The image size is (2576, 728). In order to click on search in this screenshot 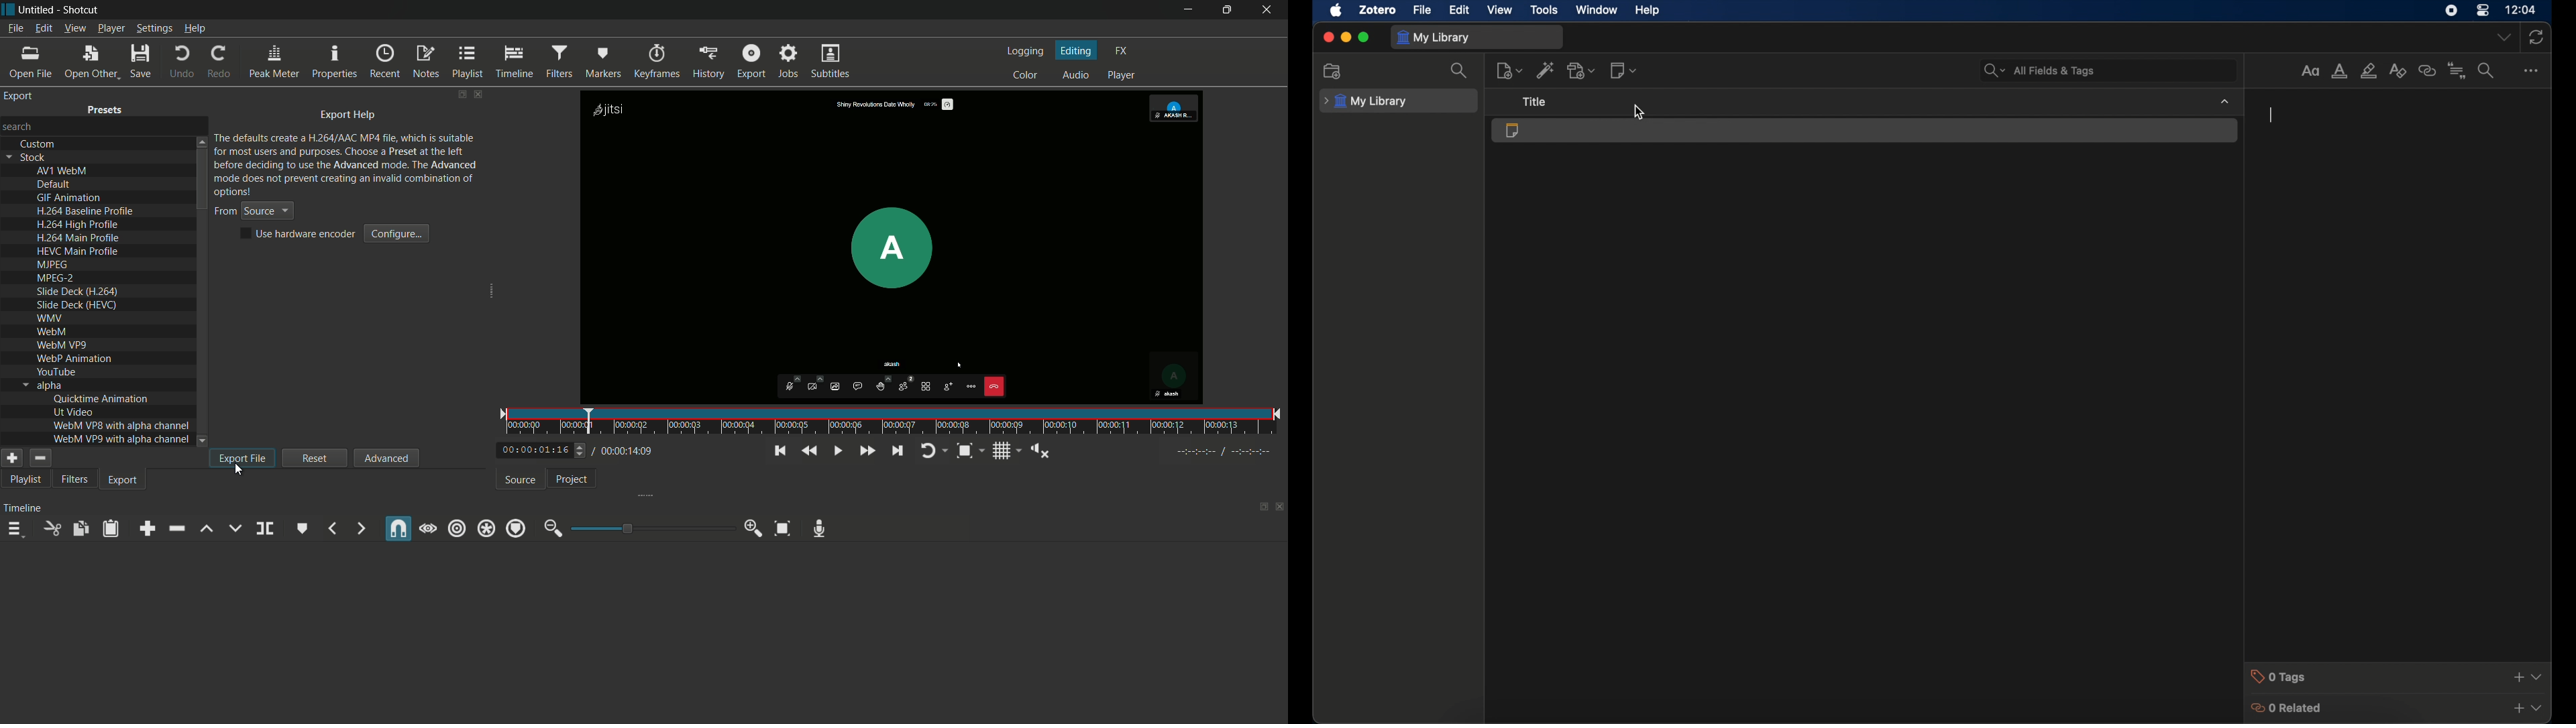, I will do `click(2041, 70)`.